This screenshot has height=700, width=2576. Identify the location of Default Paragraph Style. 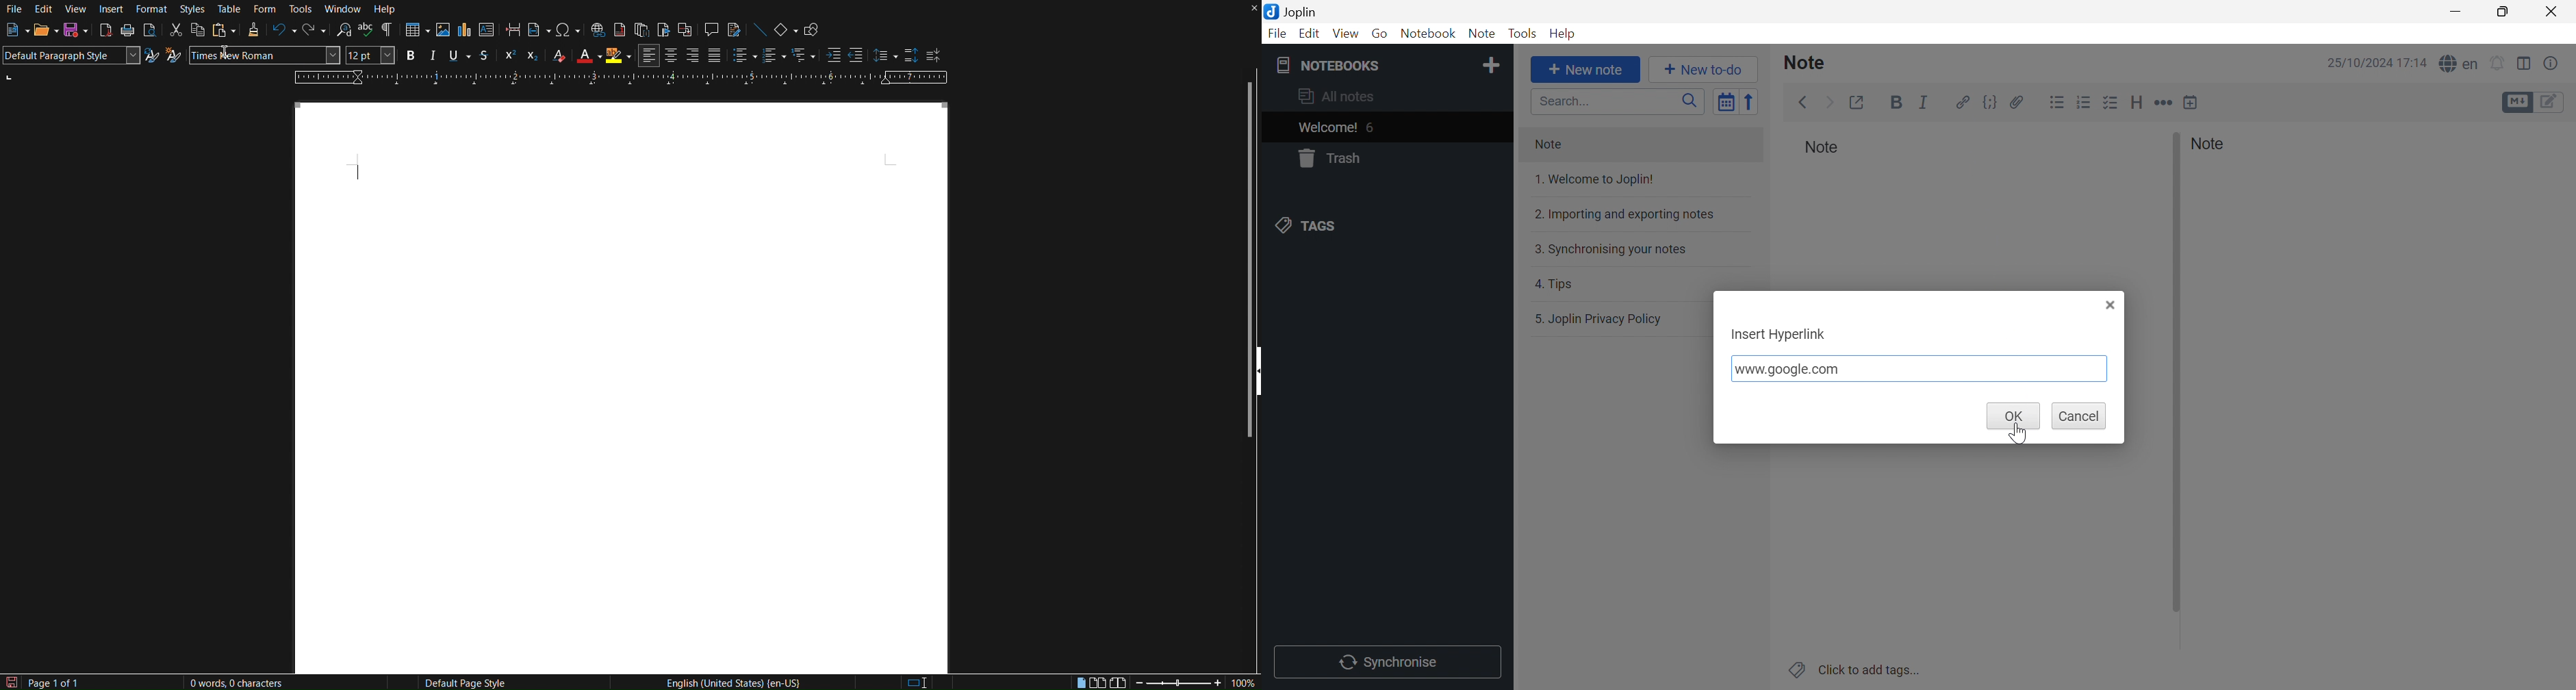
(68, 55).